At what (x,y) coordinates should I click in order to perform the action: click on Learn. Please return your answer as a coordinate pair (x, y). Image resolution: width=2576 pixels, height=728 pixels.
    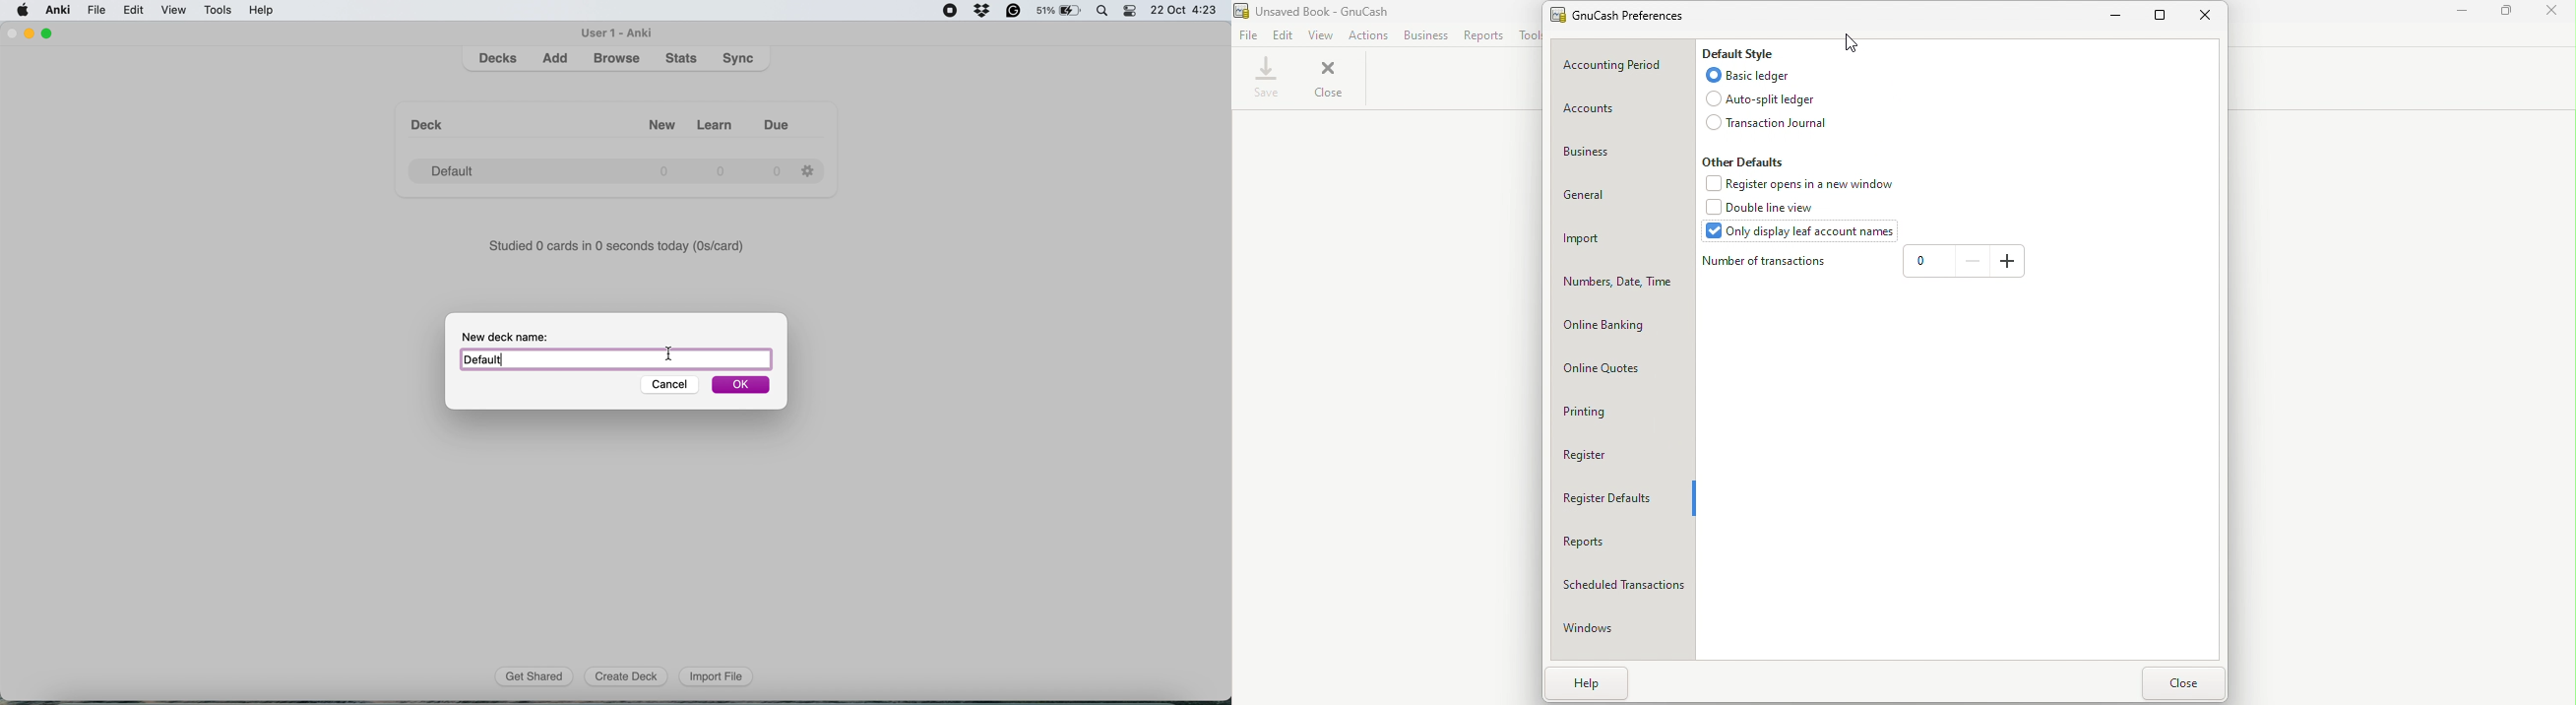
    Looking at the image, I should click on (718, 121).